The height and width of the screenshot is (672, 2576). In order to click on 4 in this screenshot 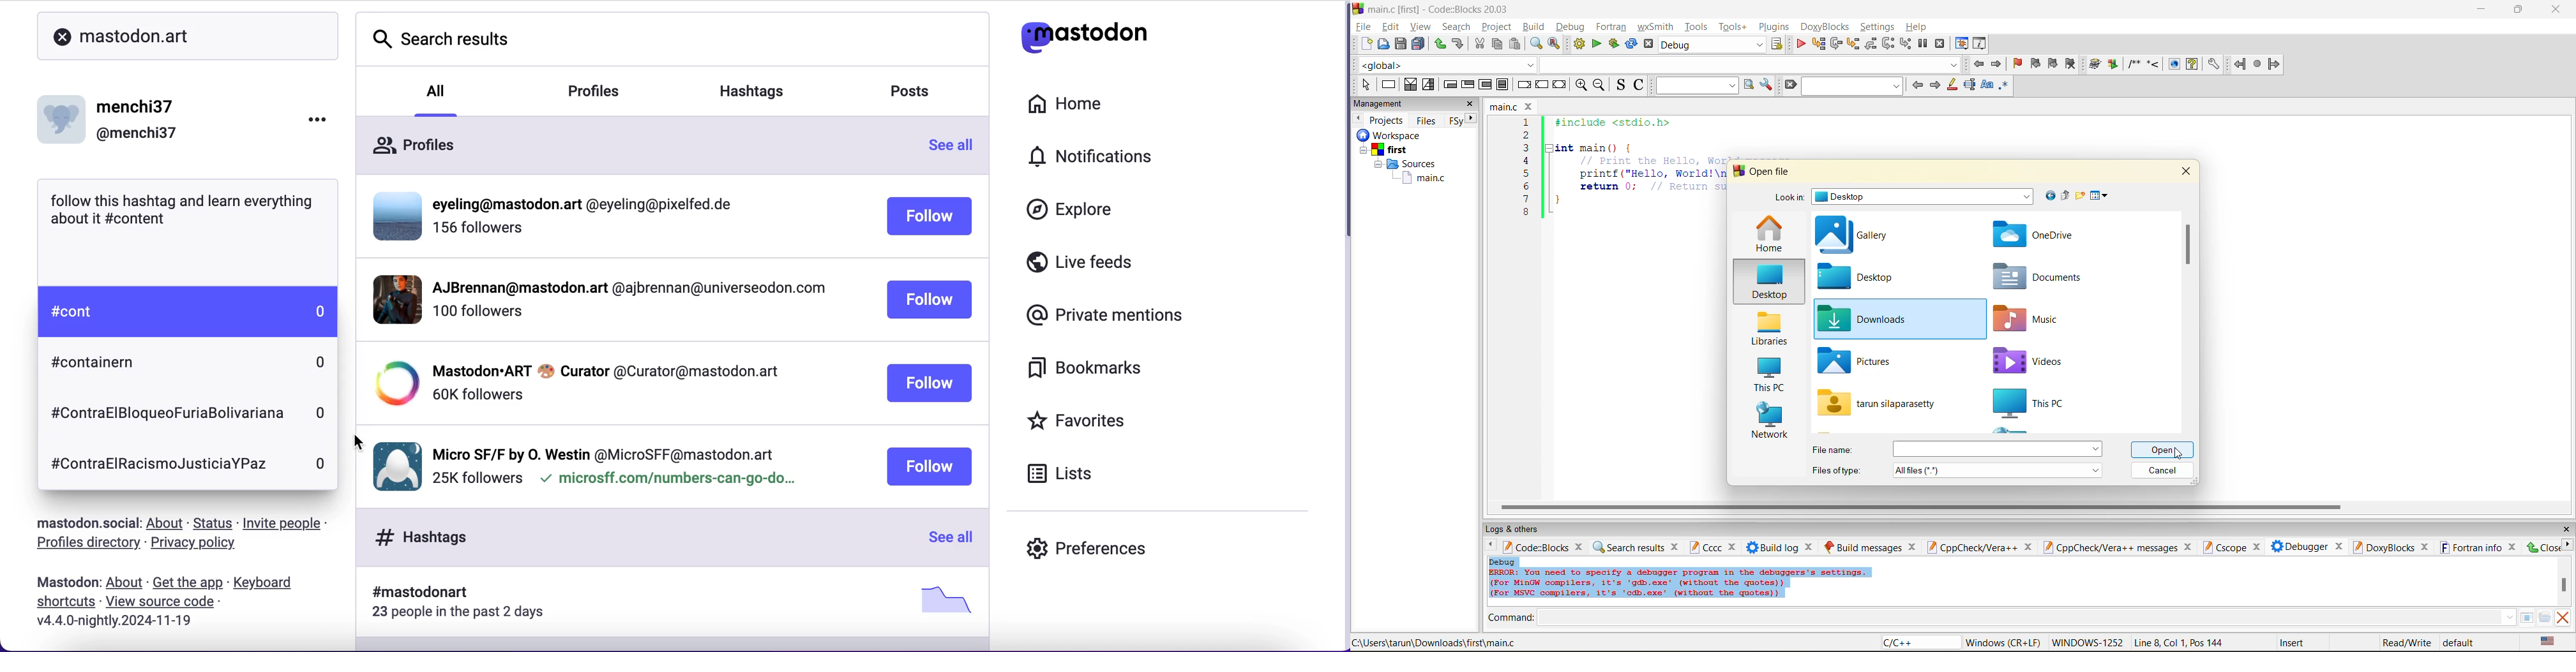, I will do `click(1526, 161)`.